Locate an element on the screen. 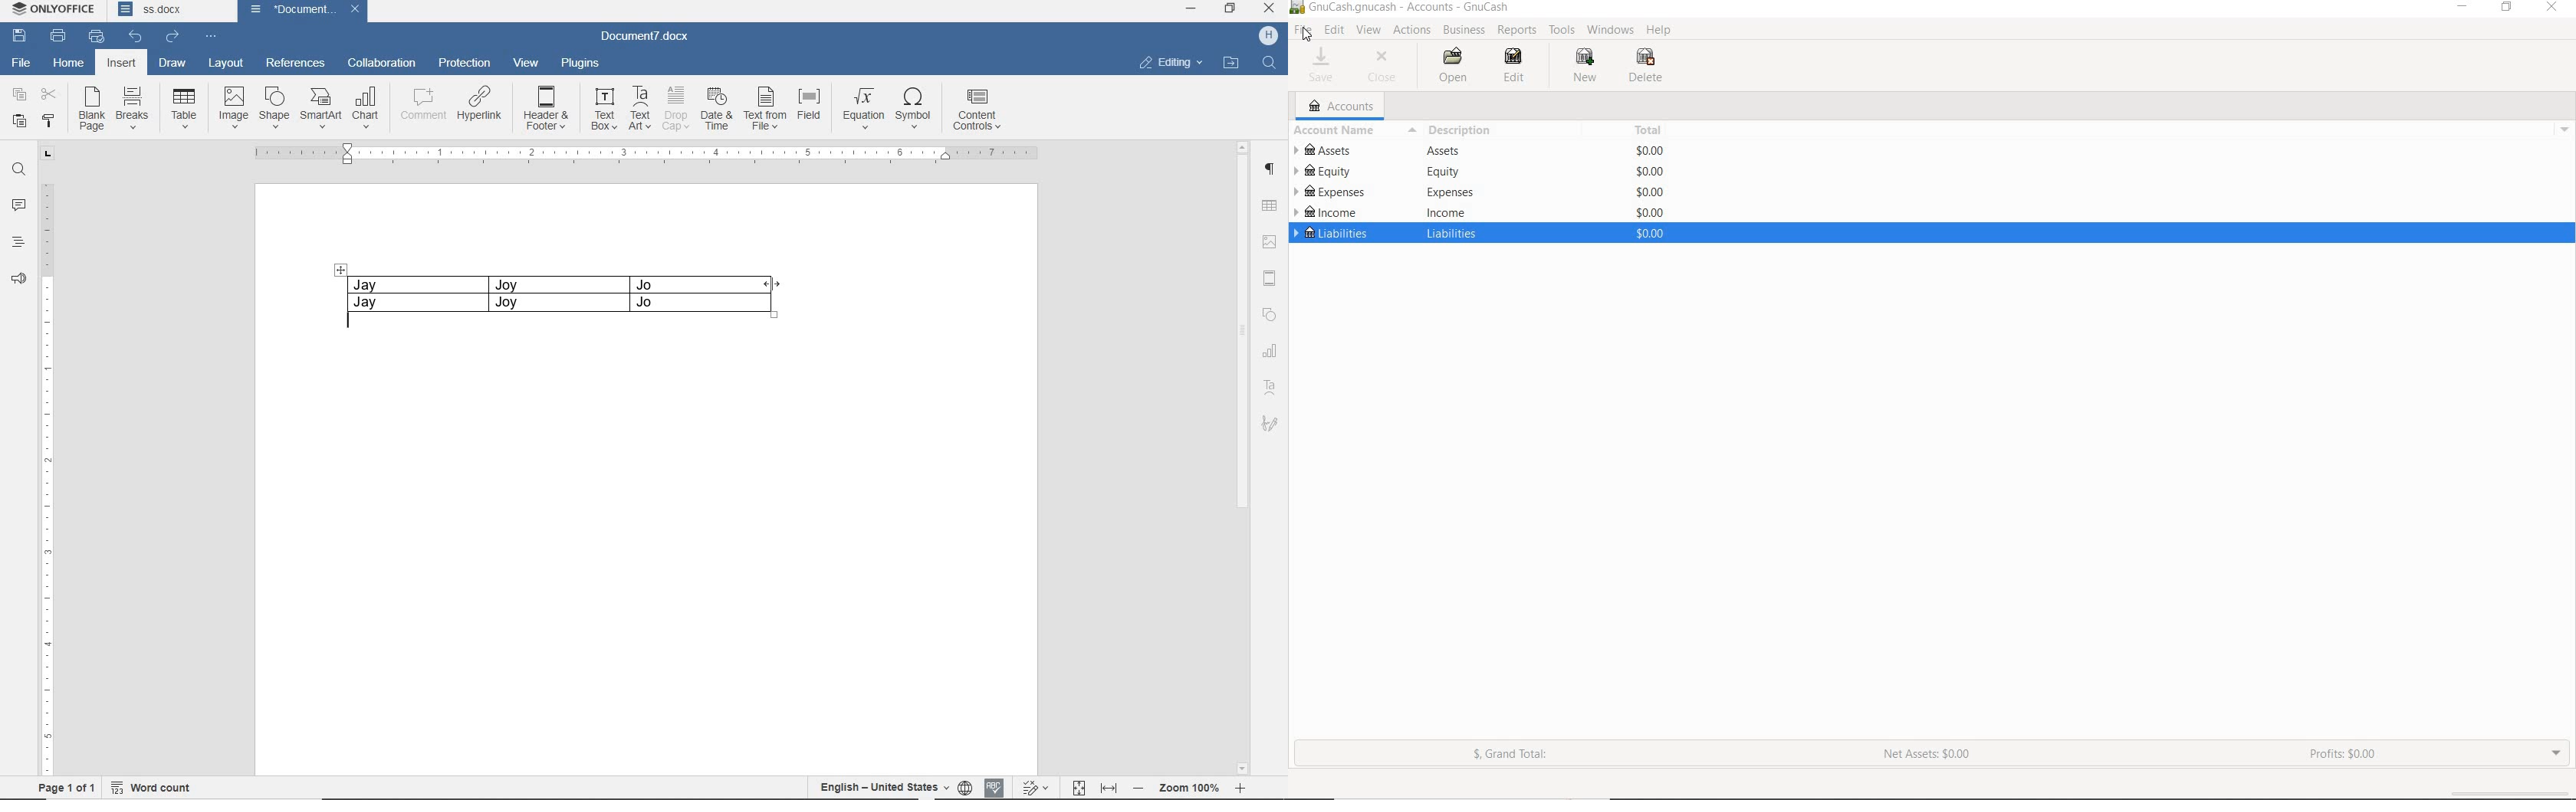 The width and height of the screenshot is (2576, 812). BUSINESS is located at coordinates (1463, 31).